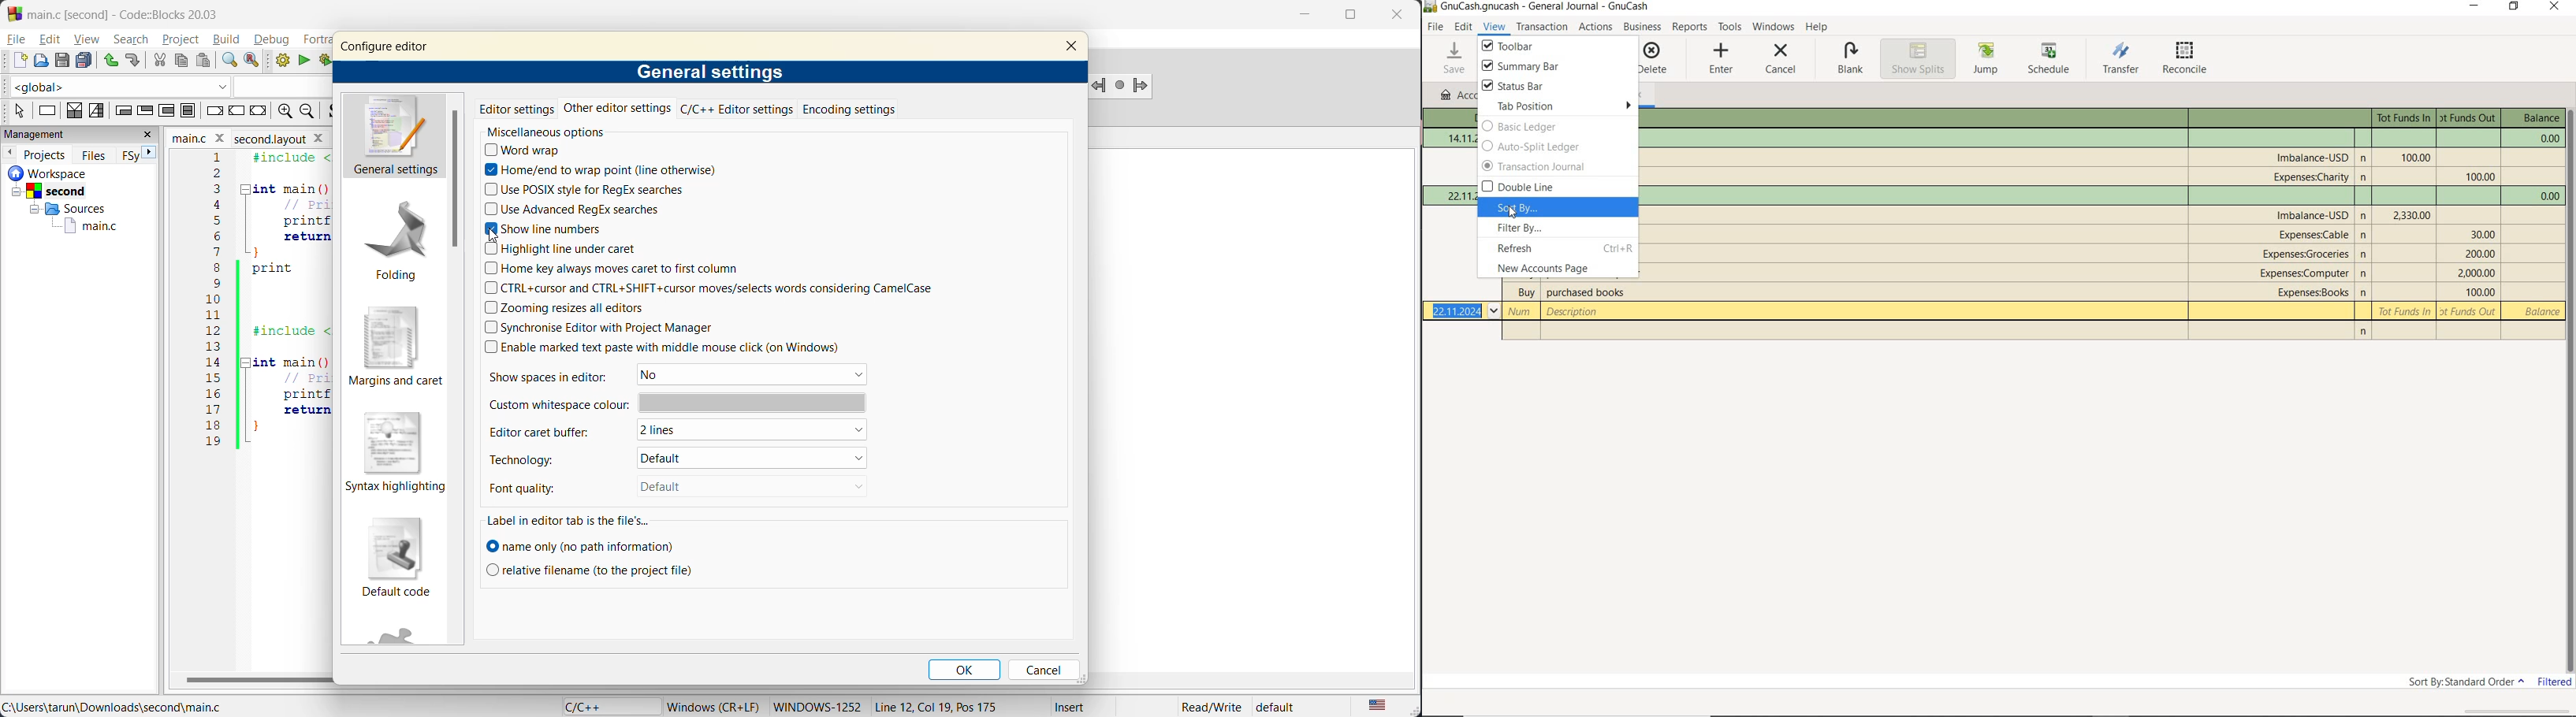 The width and height of the screenshot is (2576, 728). Describe the element at coordinates (1651, 58) in the screenshot. I see `DELETE` at that location.